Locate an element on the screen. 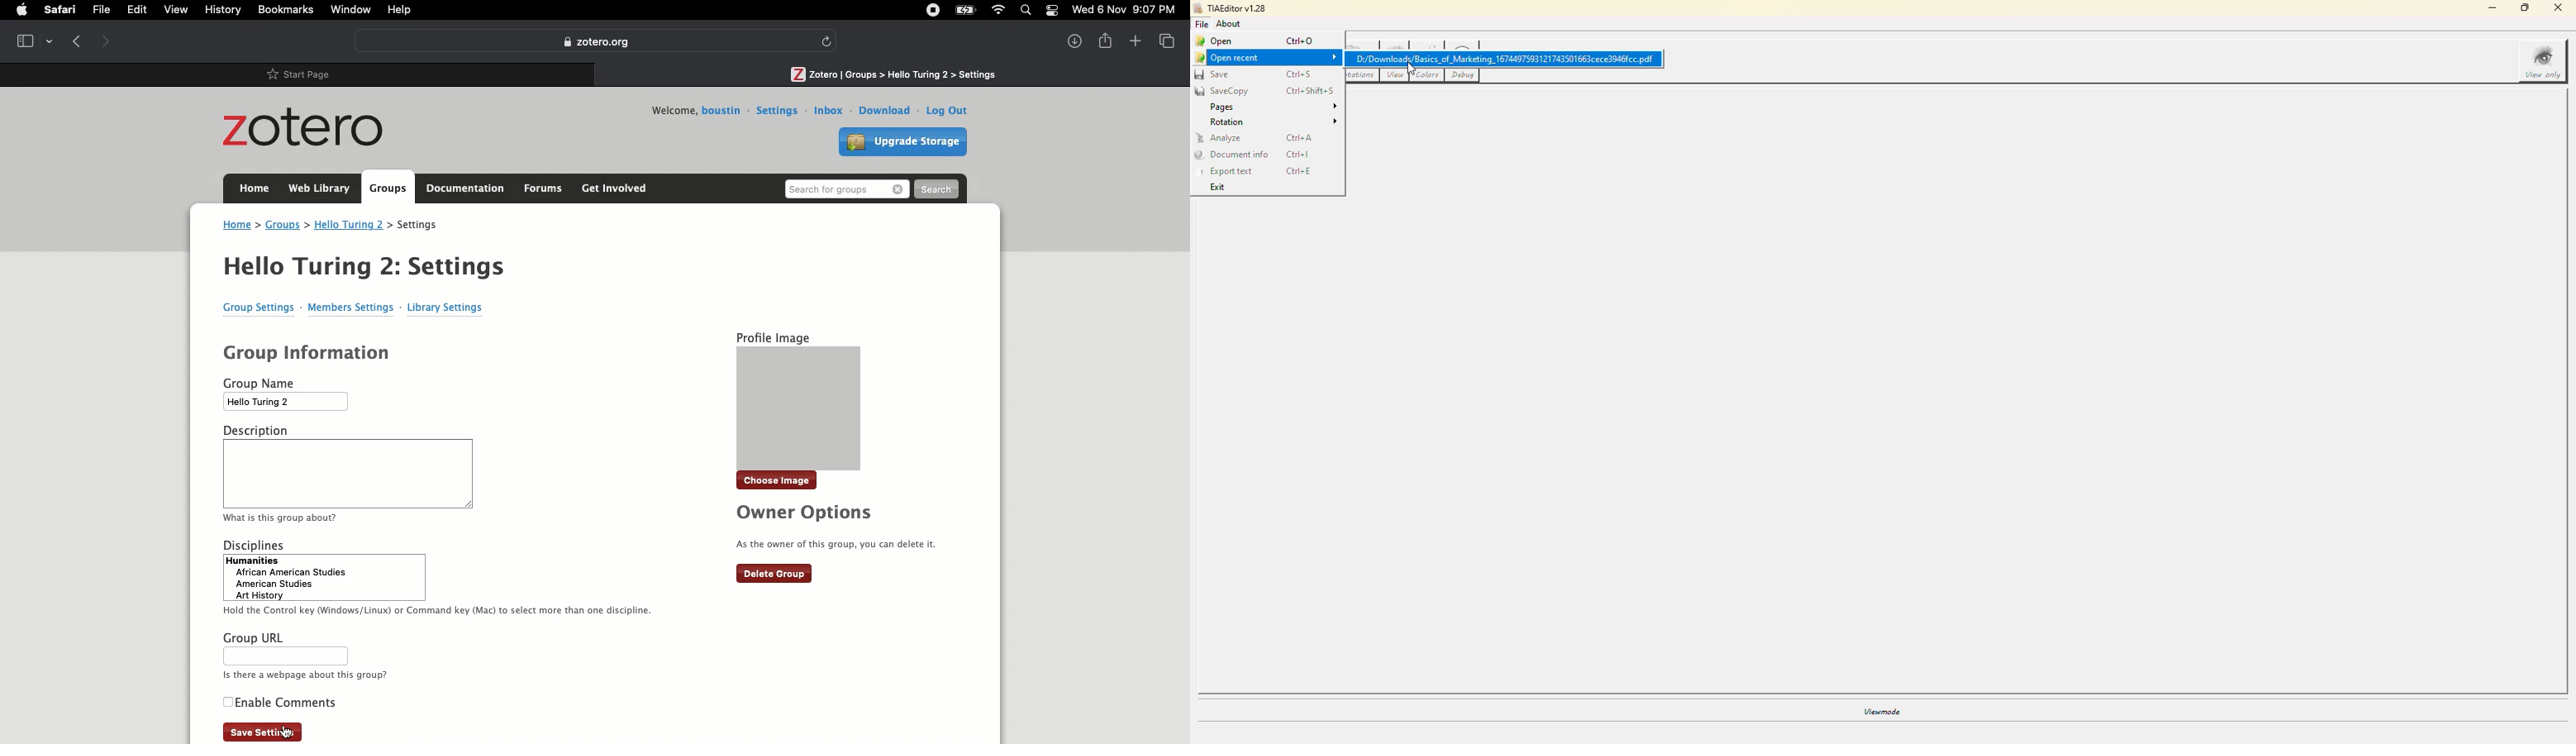 The image size is (2576, 756). Apple logo is located at coordinates (21, 11).